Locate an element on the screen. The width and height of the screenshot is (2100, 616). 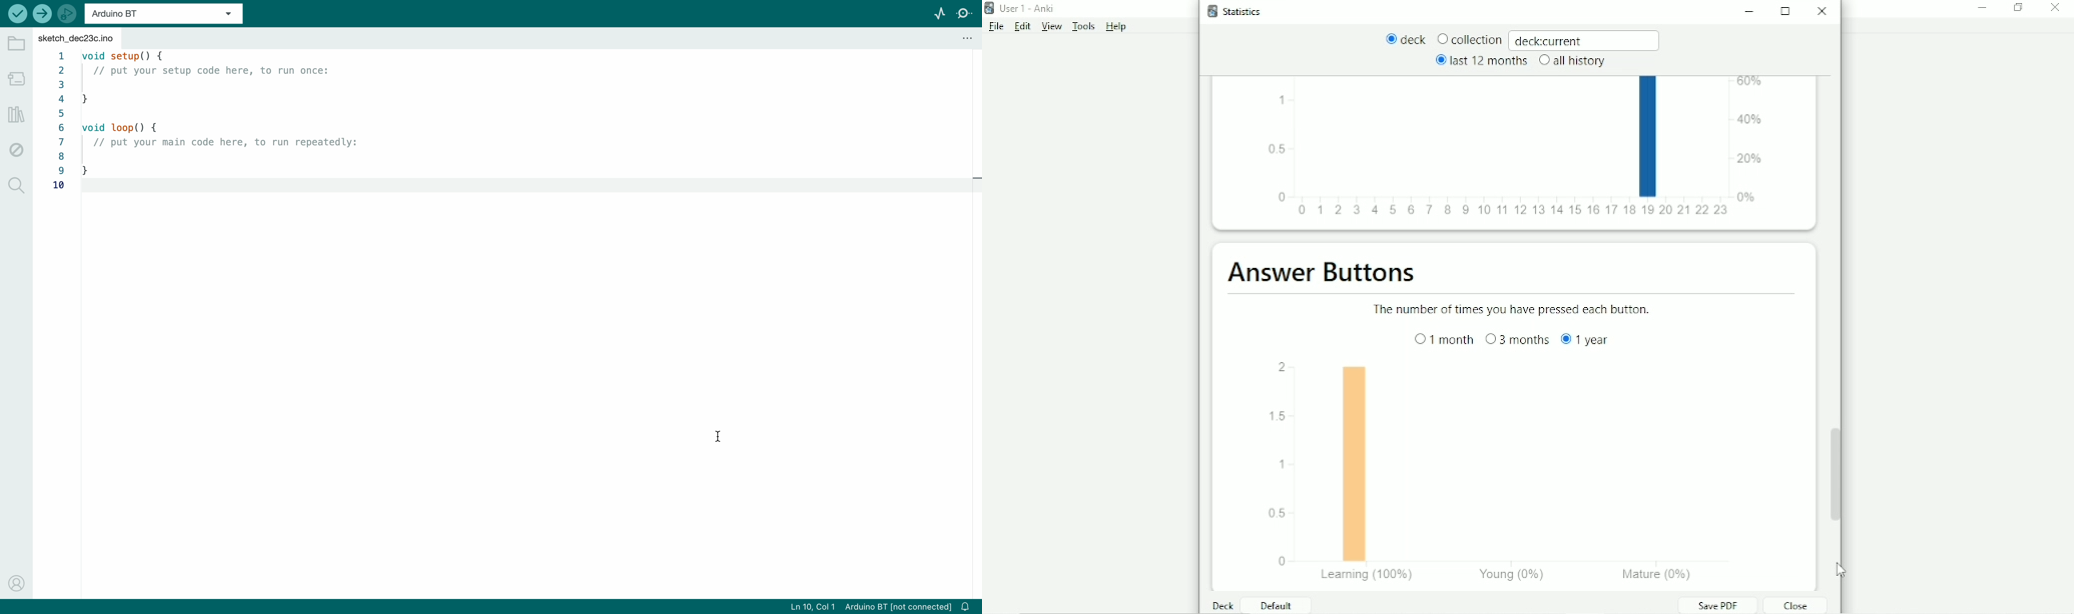
Restore down is located at coordinates (2019, 8).